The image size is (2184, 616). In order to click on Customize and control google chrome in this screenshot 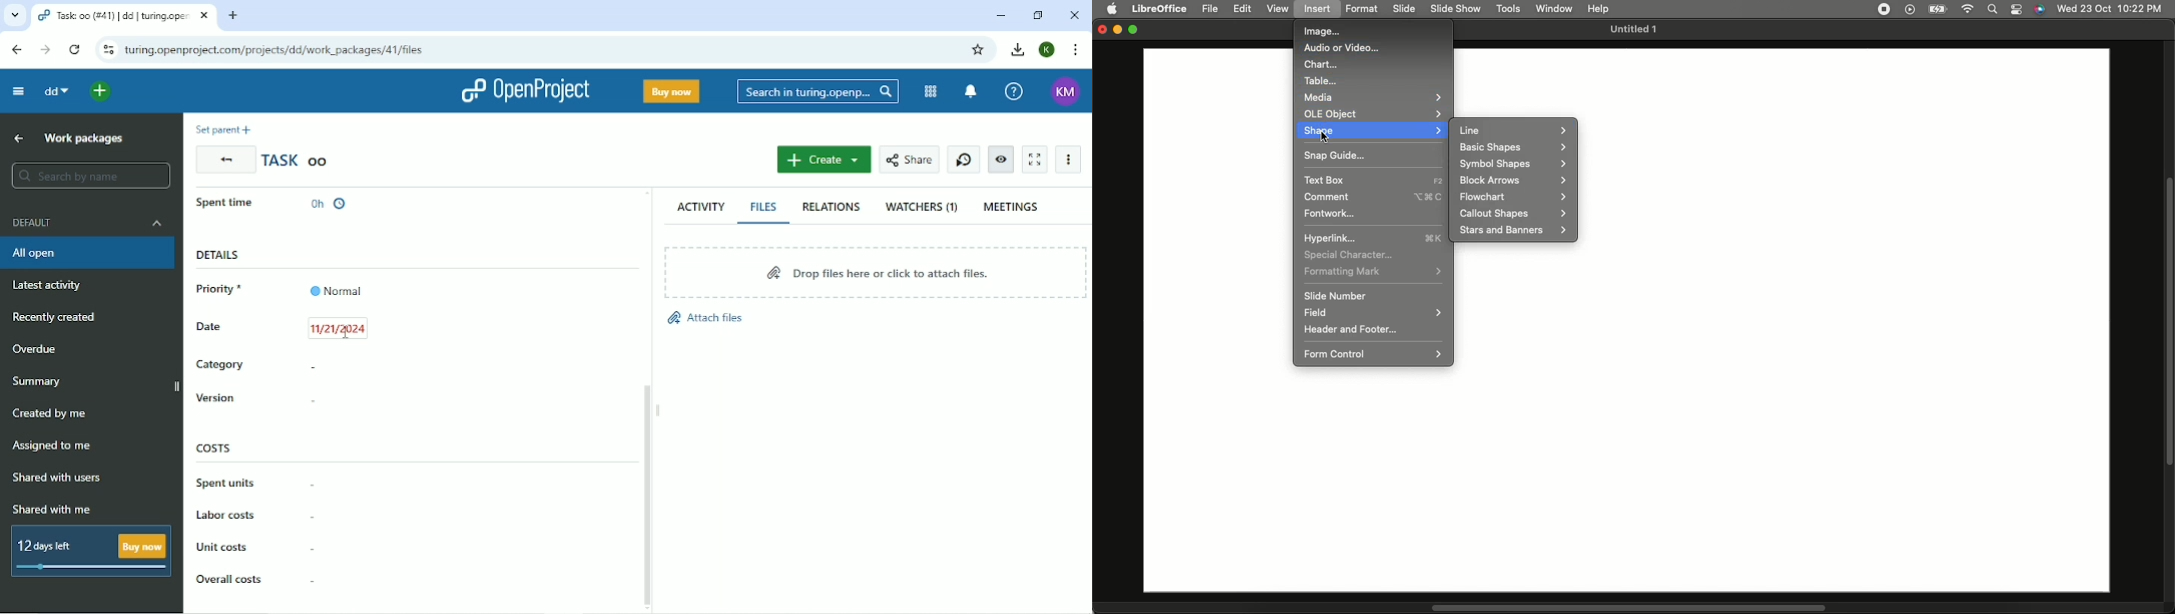, I will do `click(1074, 50)`.